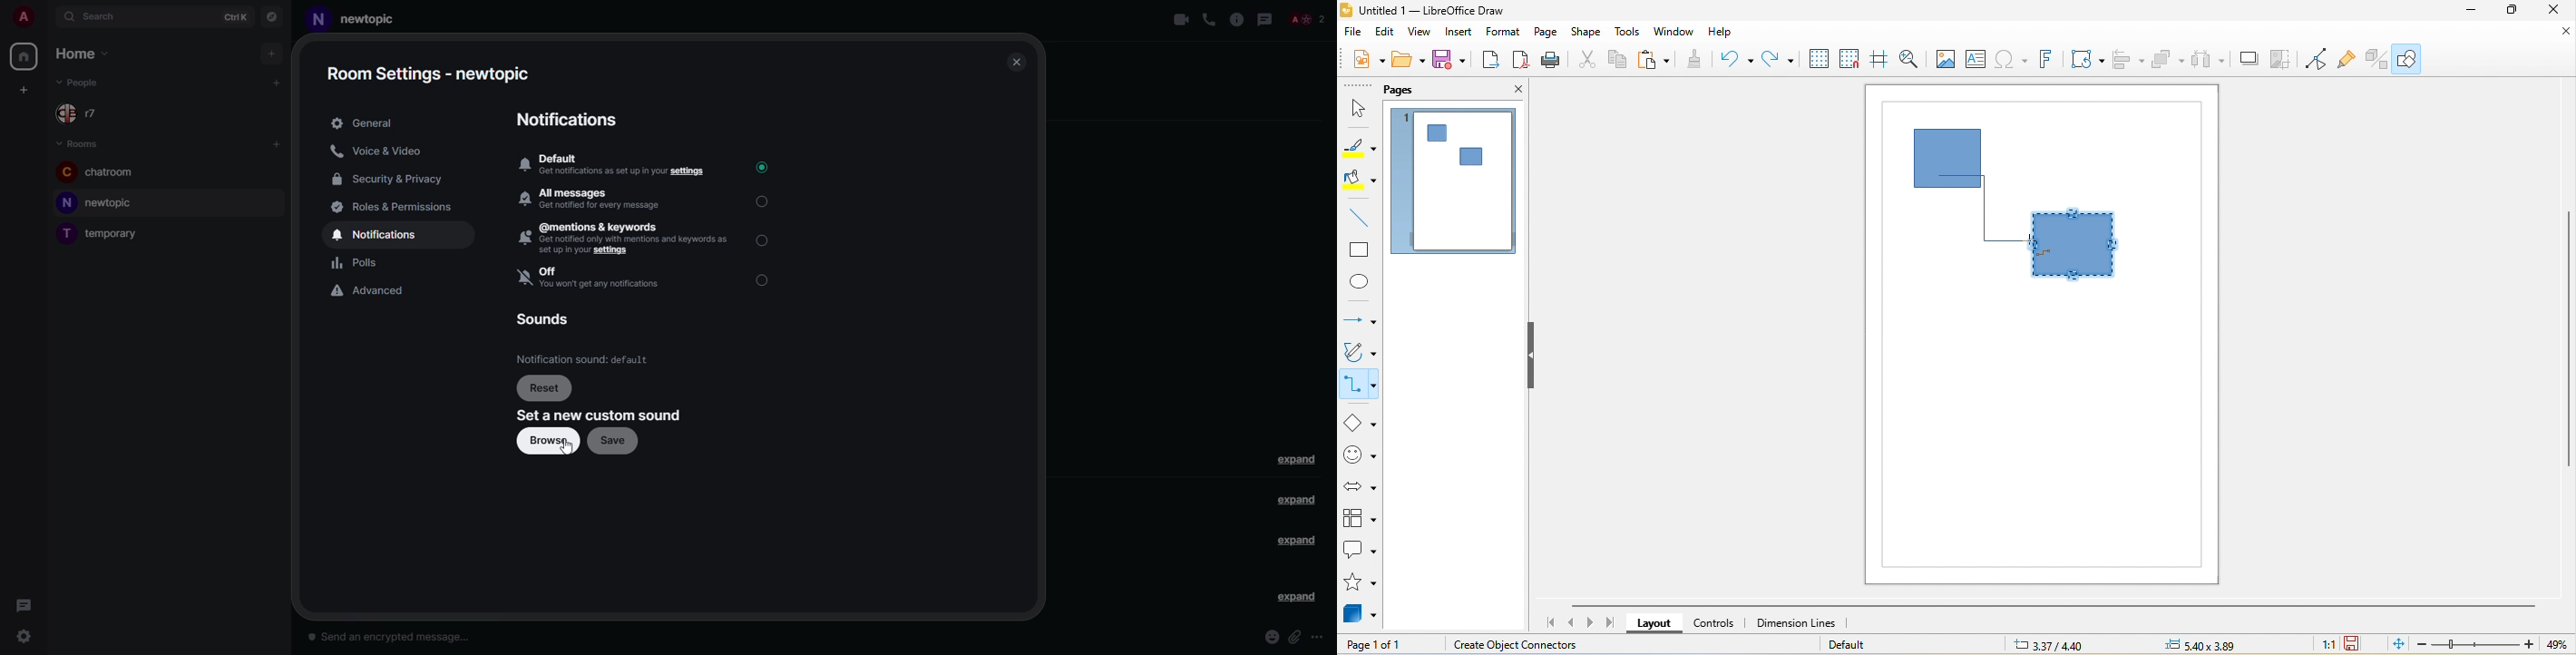 This screenshot has height=672, width=2576. Describe the element at coordinates (2554, 9) in the screenshot. I see `close` at that location.